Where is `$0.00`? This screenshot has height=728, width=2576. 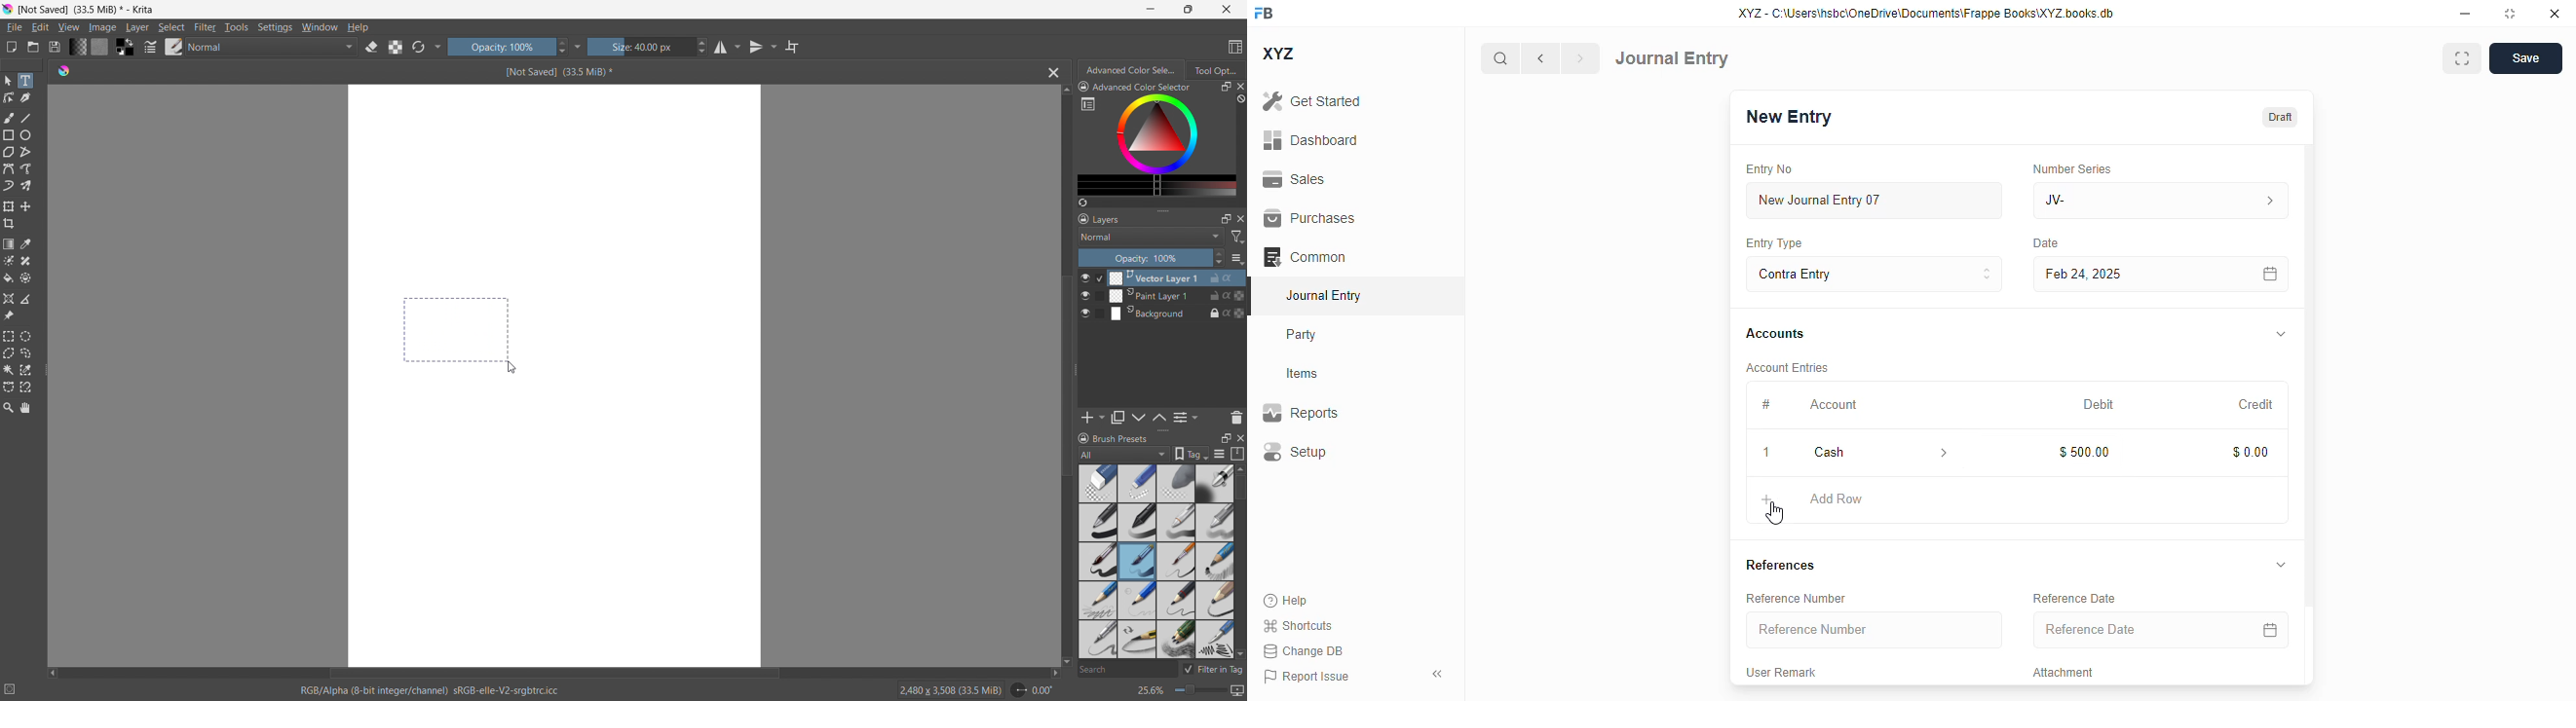 $0.00 is located at coordinates (2253, 452).